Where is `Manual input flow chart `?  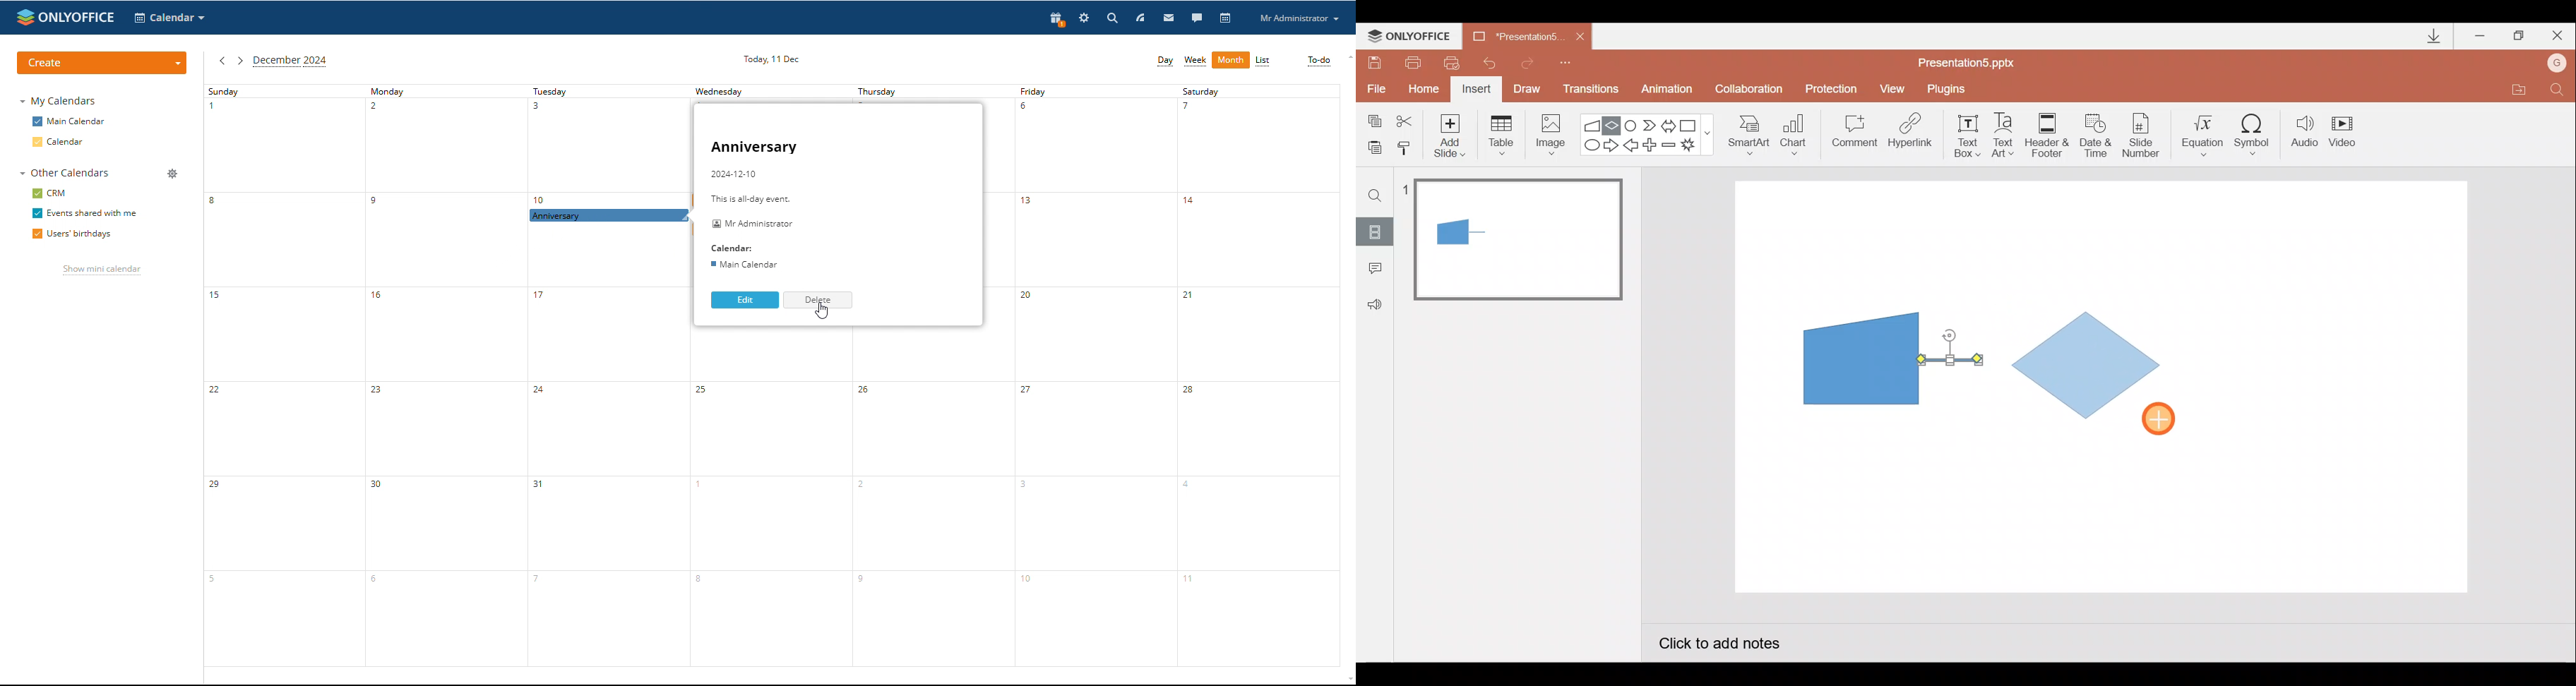 Manual input flow chart  is located at coordinates (1858, 357).